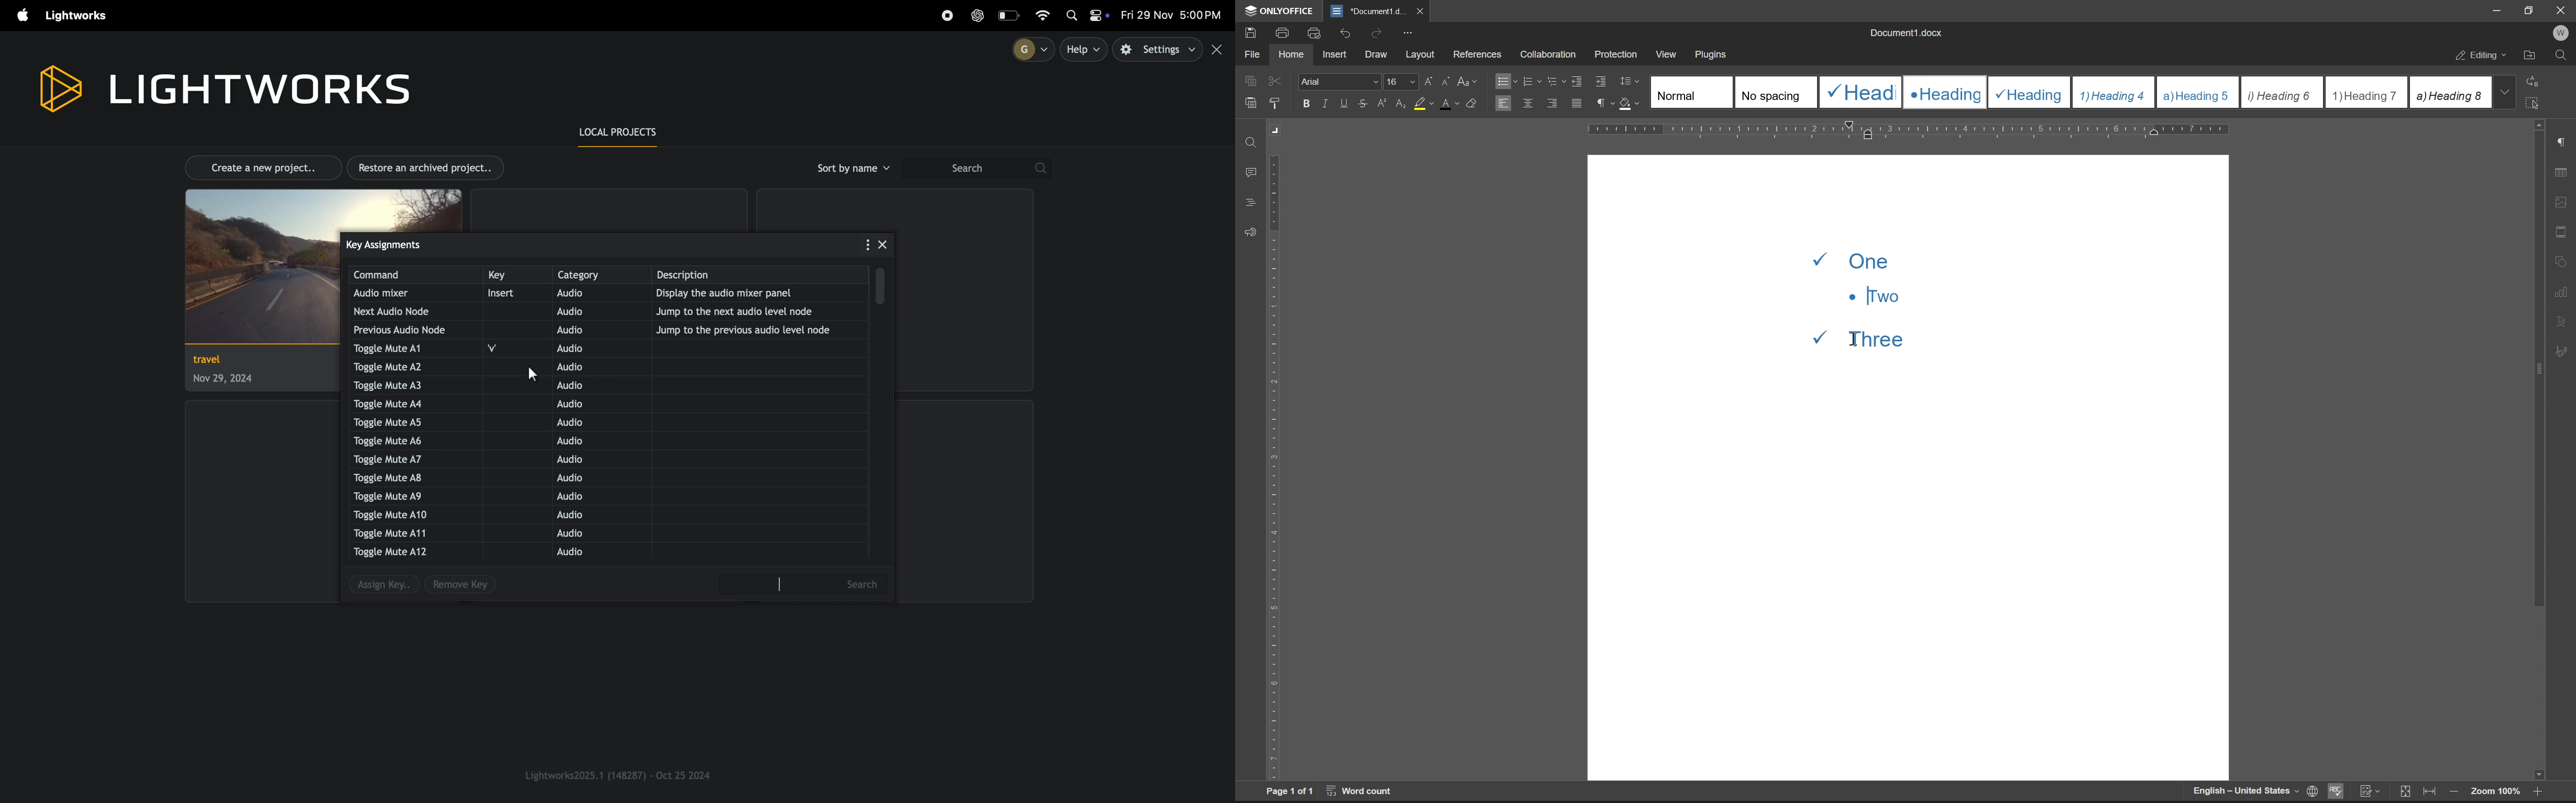 Image resolution: width=2576 pixels, height=812 pixels. I want to click on decrement font case, so click(1443, 80).